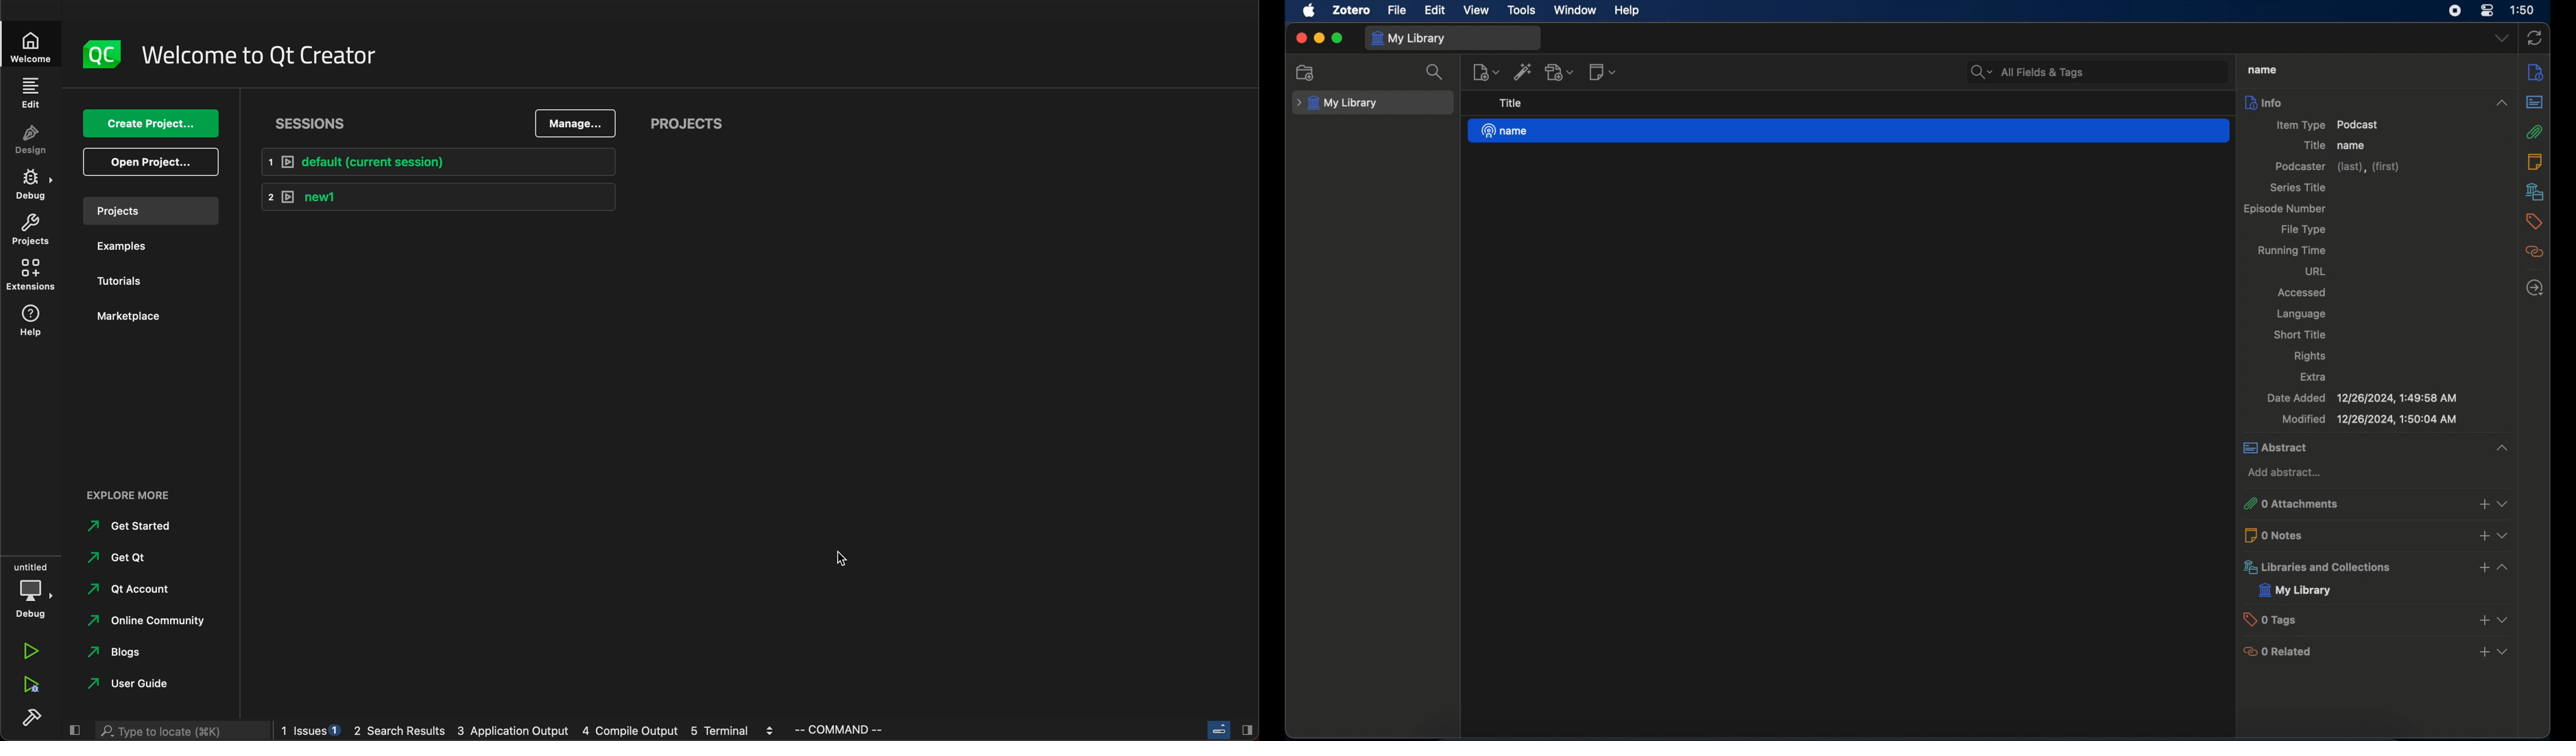  Describe the element at coordinates (2303, 294) in the screenshot. I see `accessed` at that location.